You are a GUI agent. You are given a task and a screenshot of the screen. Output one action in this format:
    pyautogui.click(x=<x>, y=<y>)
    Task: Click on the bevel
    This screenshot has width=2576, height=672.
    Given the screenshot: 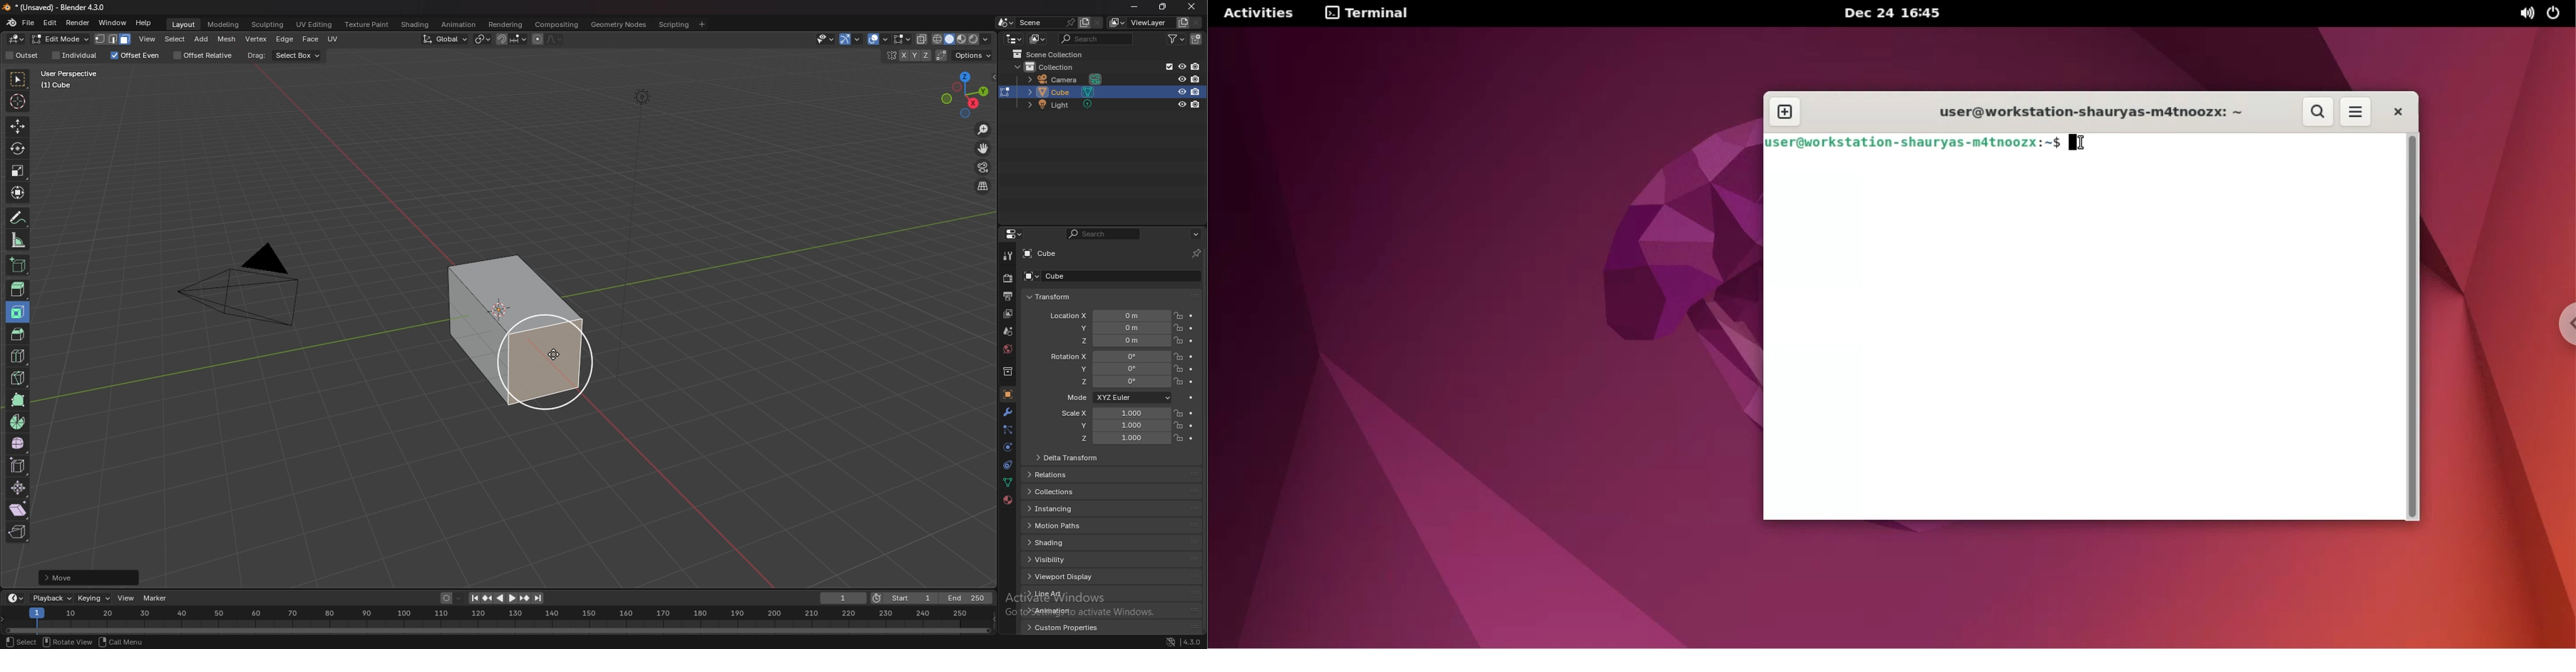 What is the action you would take?
    pyautogui.click(x=15, y=333)
    